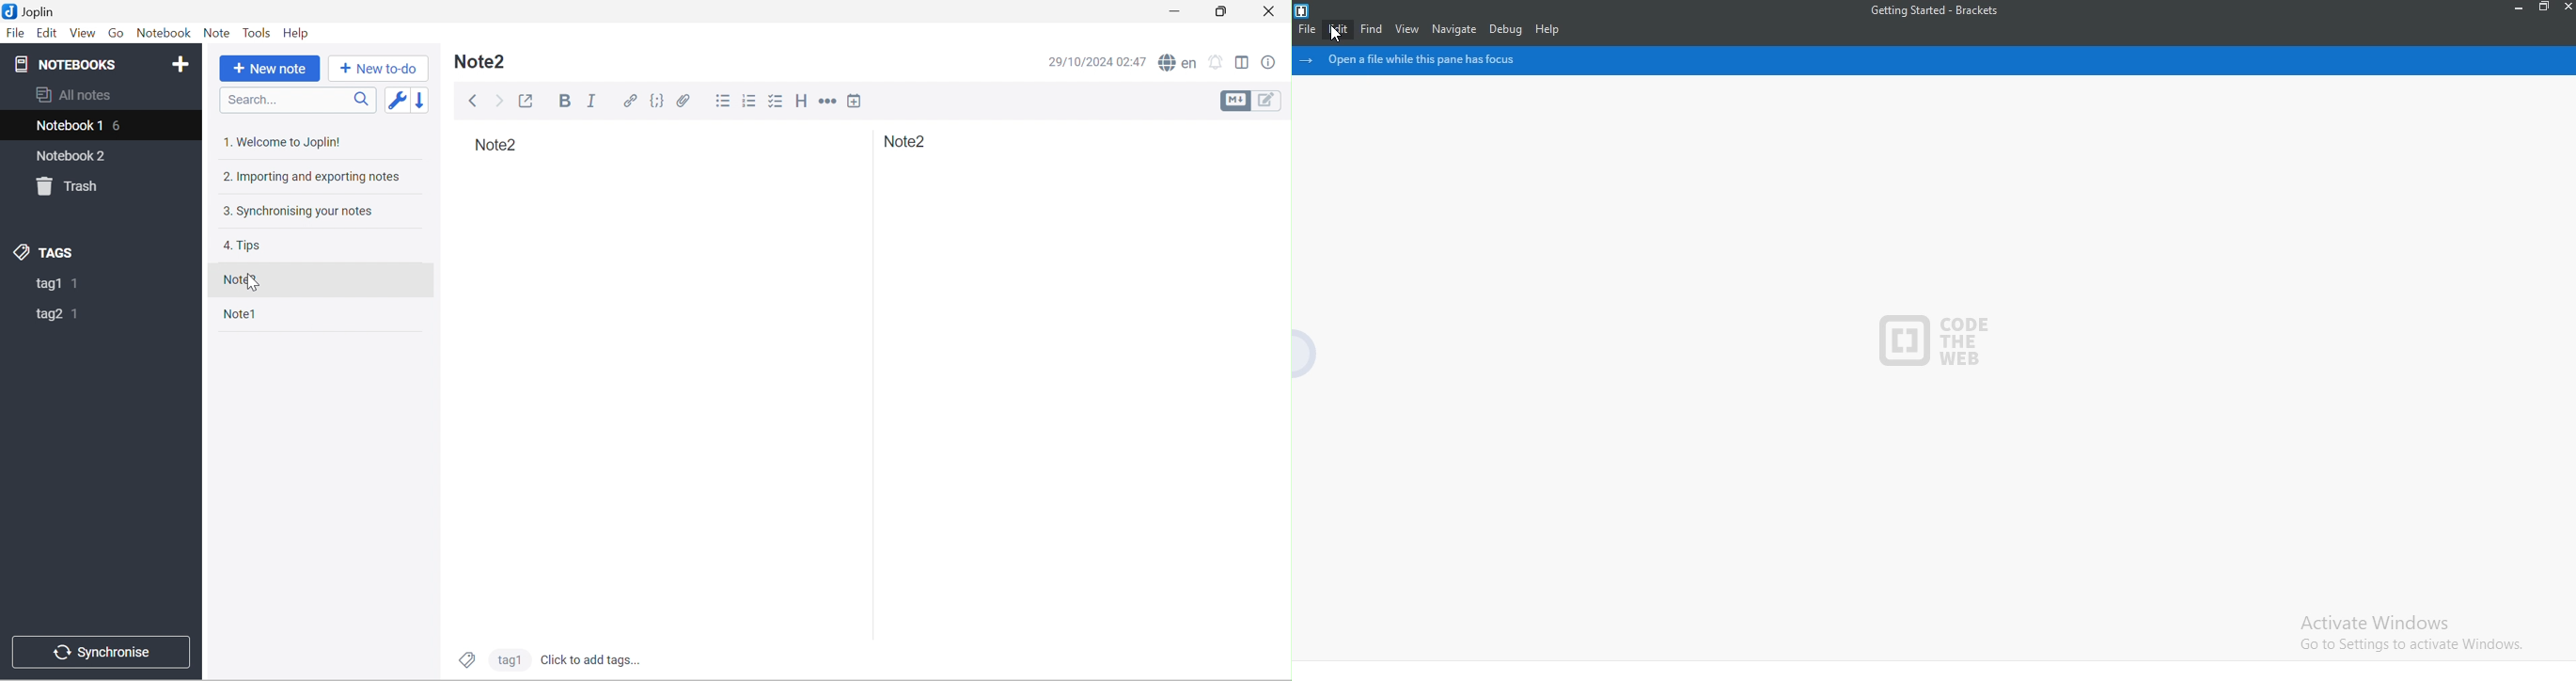  What do you see at coordinates (512, 662) in the screenshot?
I see `tag2` at bounding box center [512, 662].